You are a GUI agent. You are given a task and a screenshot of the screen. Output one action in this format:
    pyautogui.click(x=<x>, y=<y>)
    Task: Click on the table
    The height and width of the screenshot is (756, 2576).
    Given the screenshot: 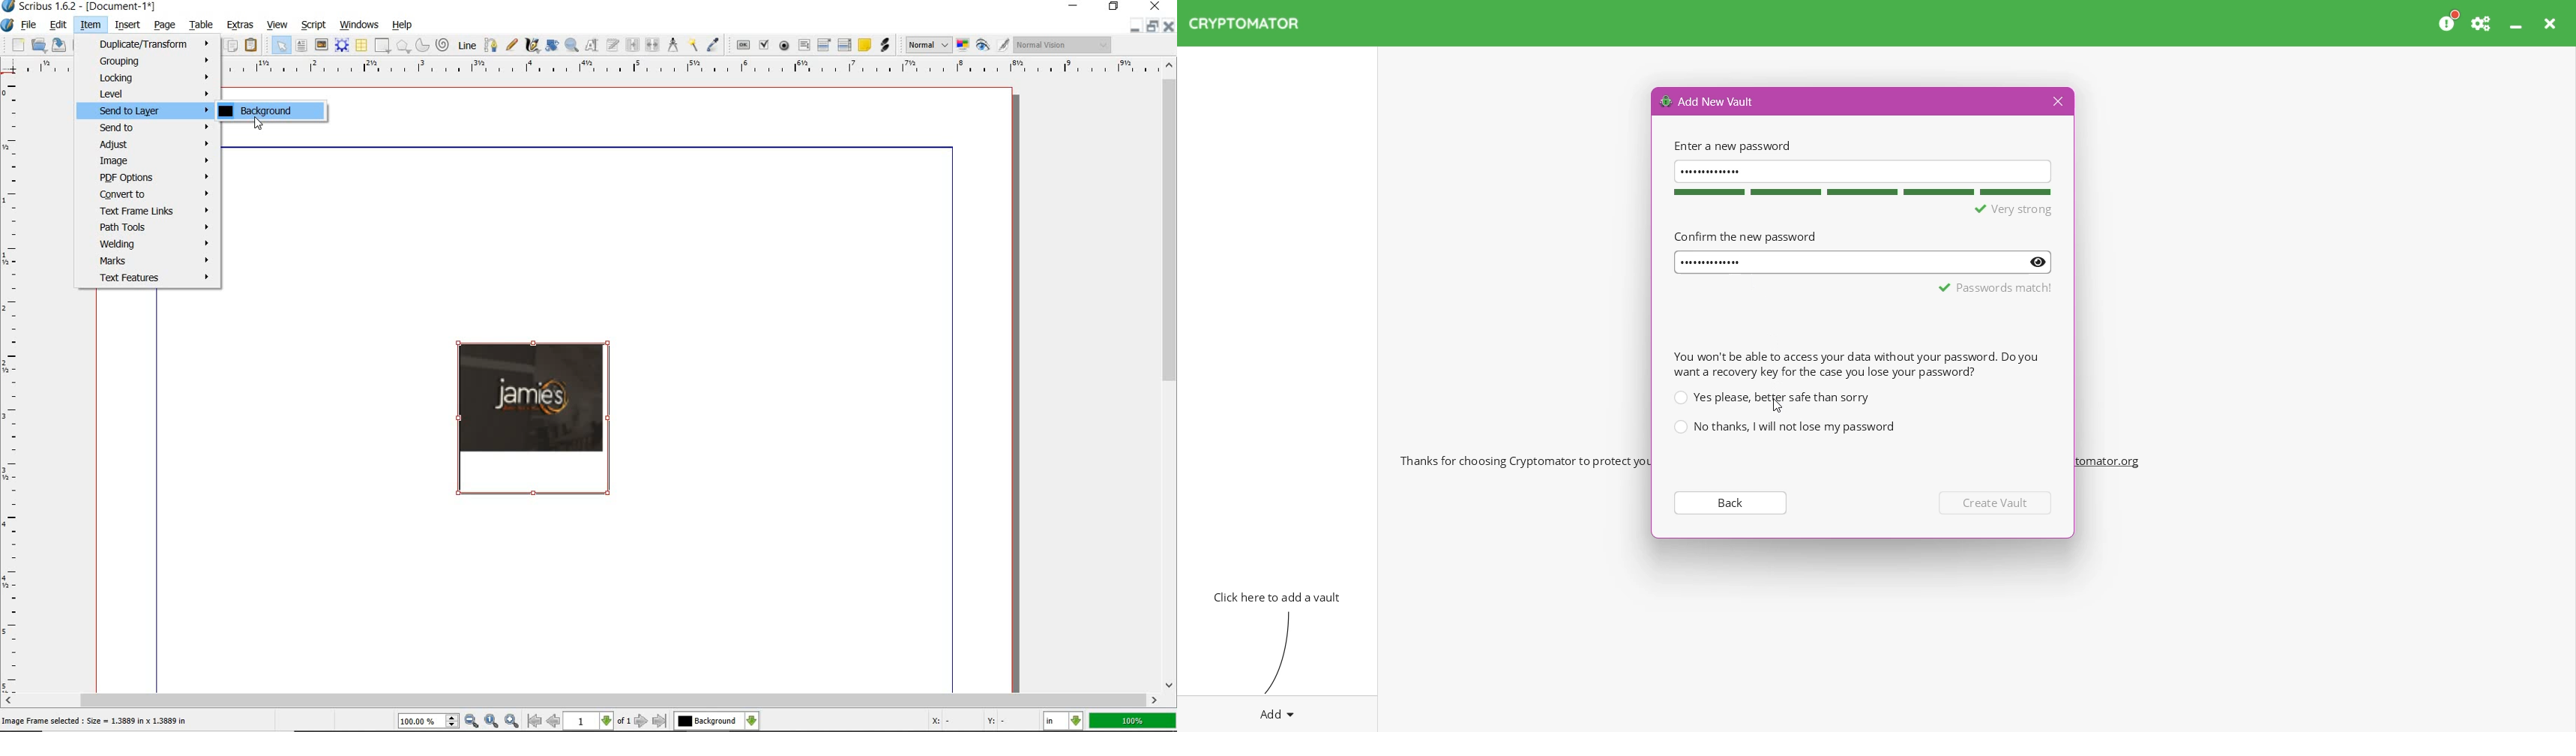 What is the action you would take?
    pyautogui.click(x=203, y=26)
    